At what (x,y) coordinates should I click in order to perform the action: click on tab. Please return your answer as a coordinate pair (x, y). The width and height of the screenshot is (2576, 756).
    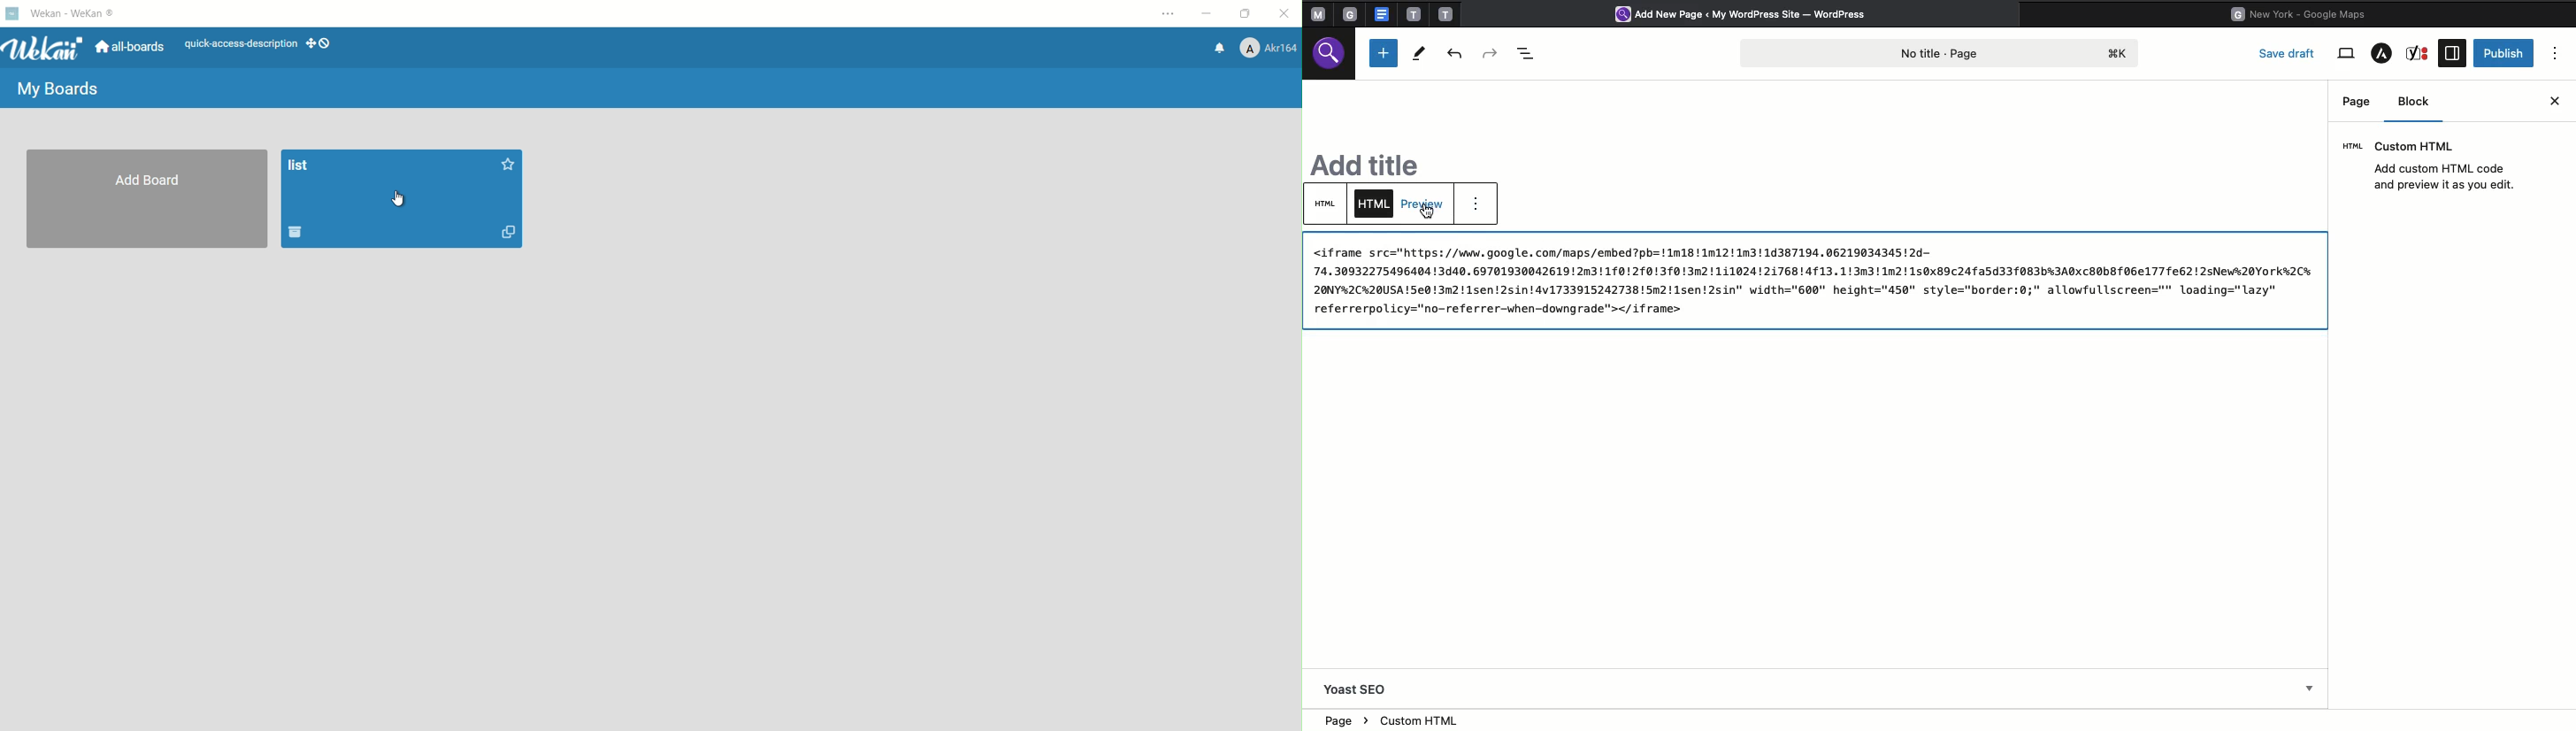
    Looking at the image, I should click on (1353, 14).